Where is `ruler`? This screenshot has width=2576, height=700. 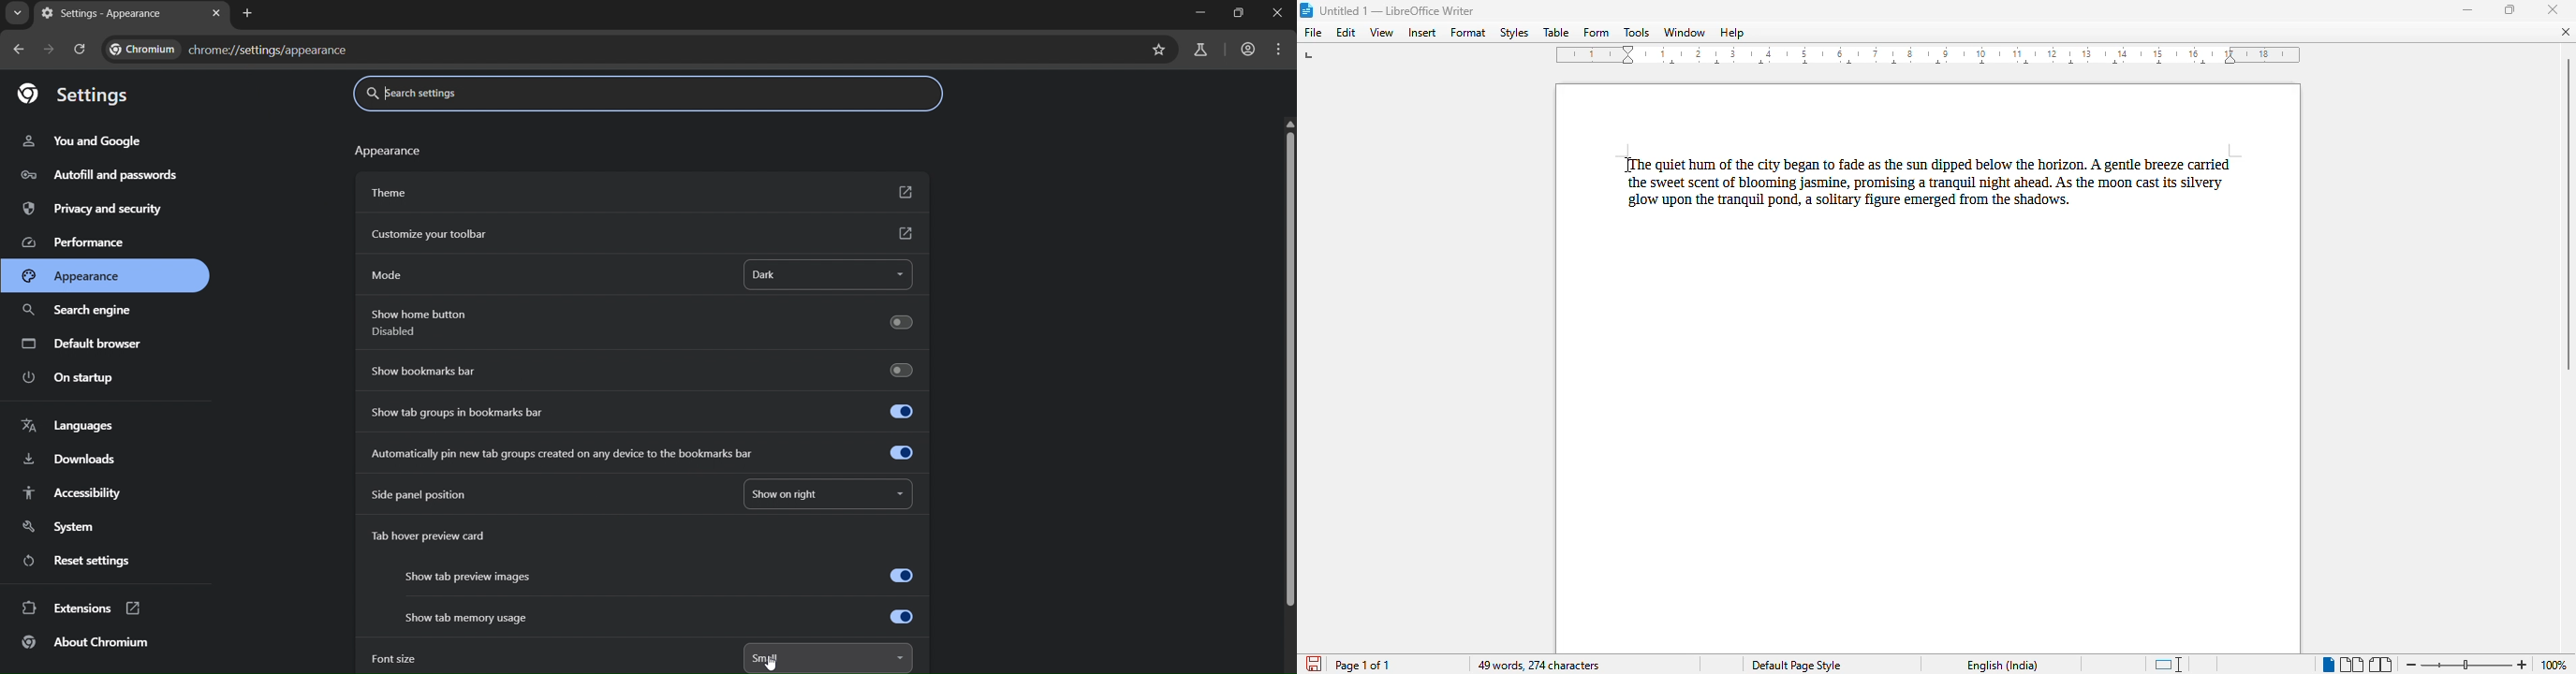
ruler is located at coordinates (1929, 54).